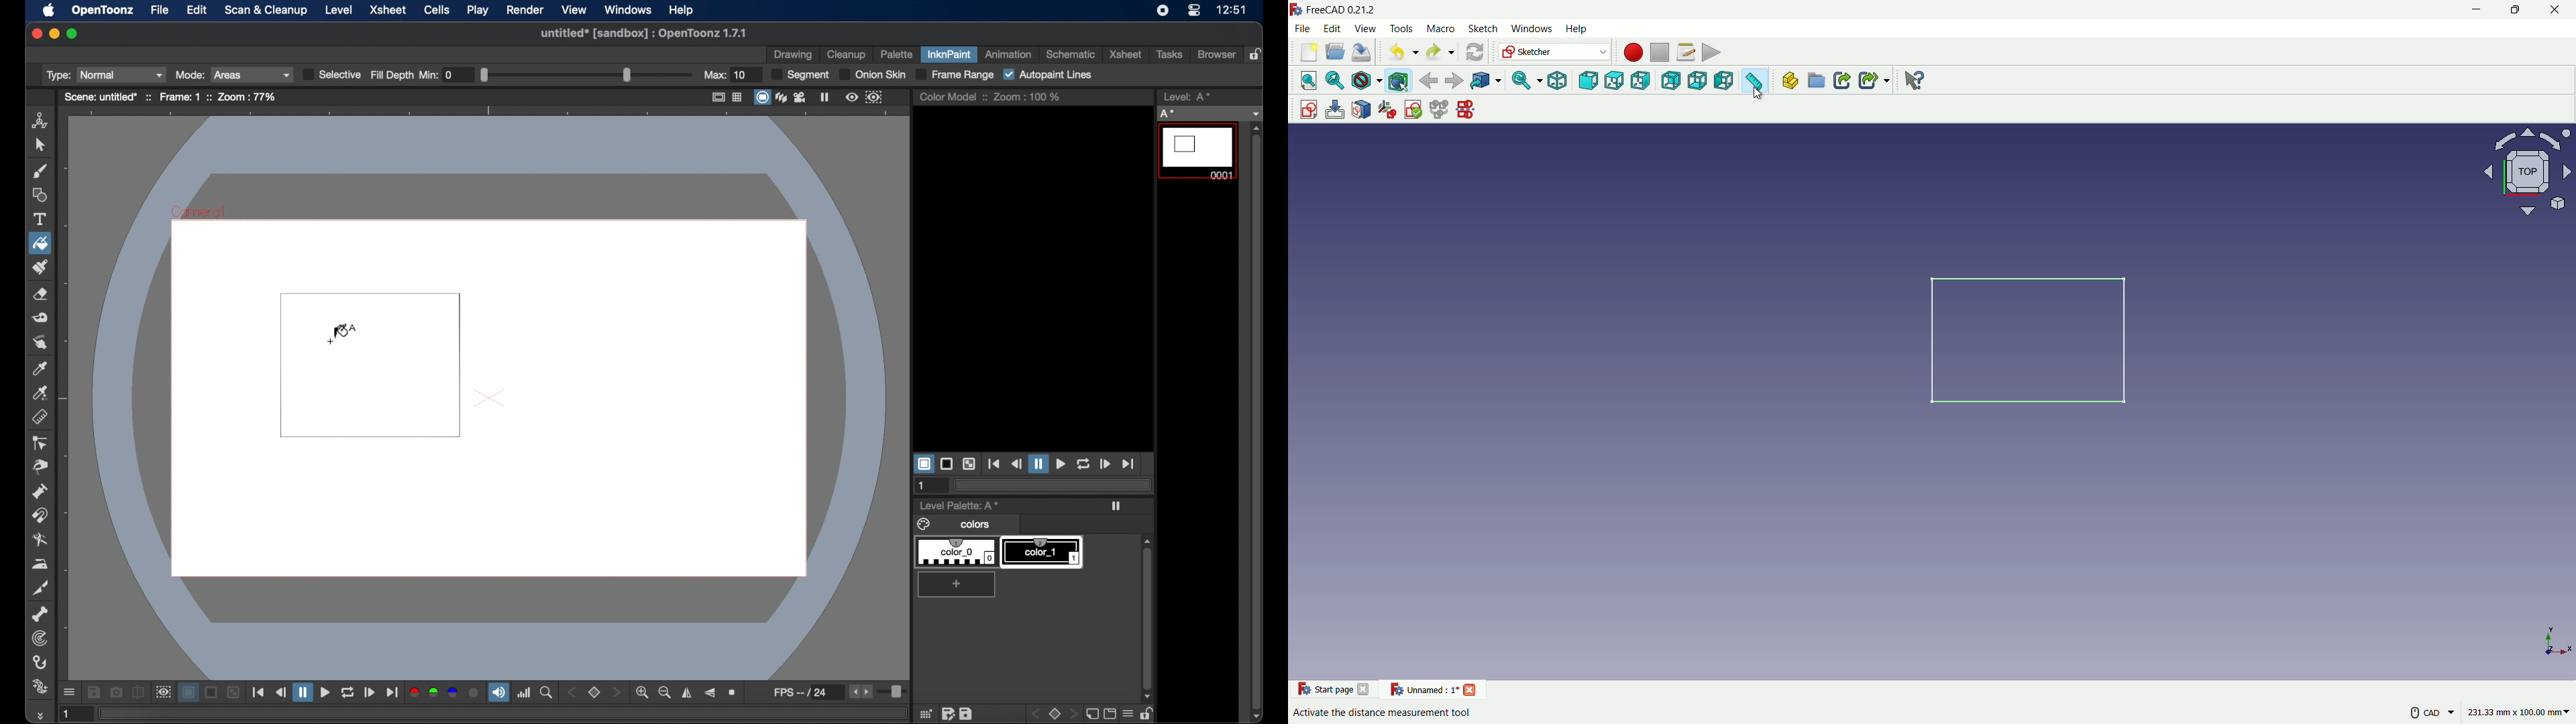  I want to click on zoom in, so click(641, 692).